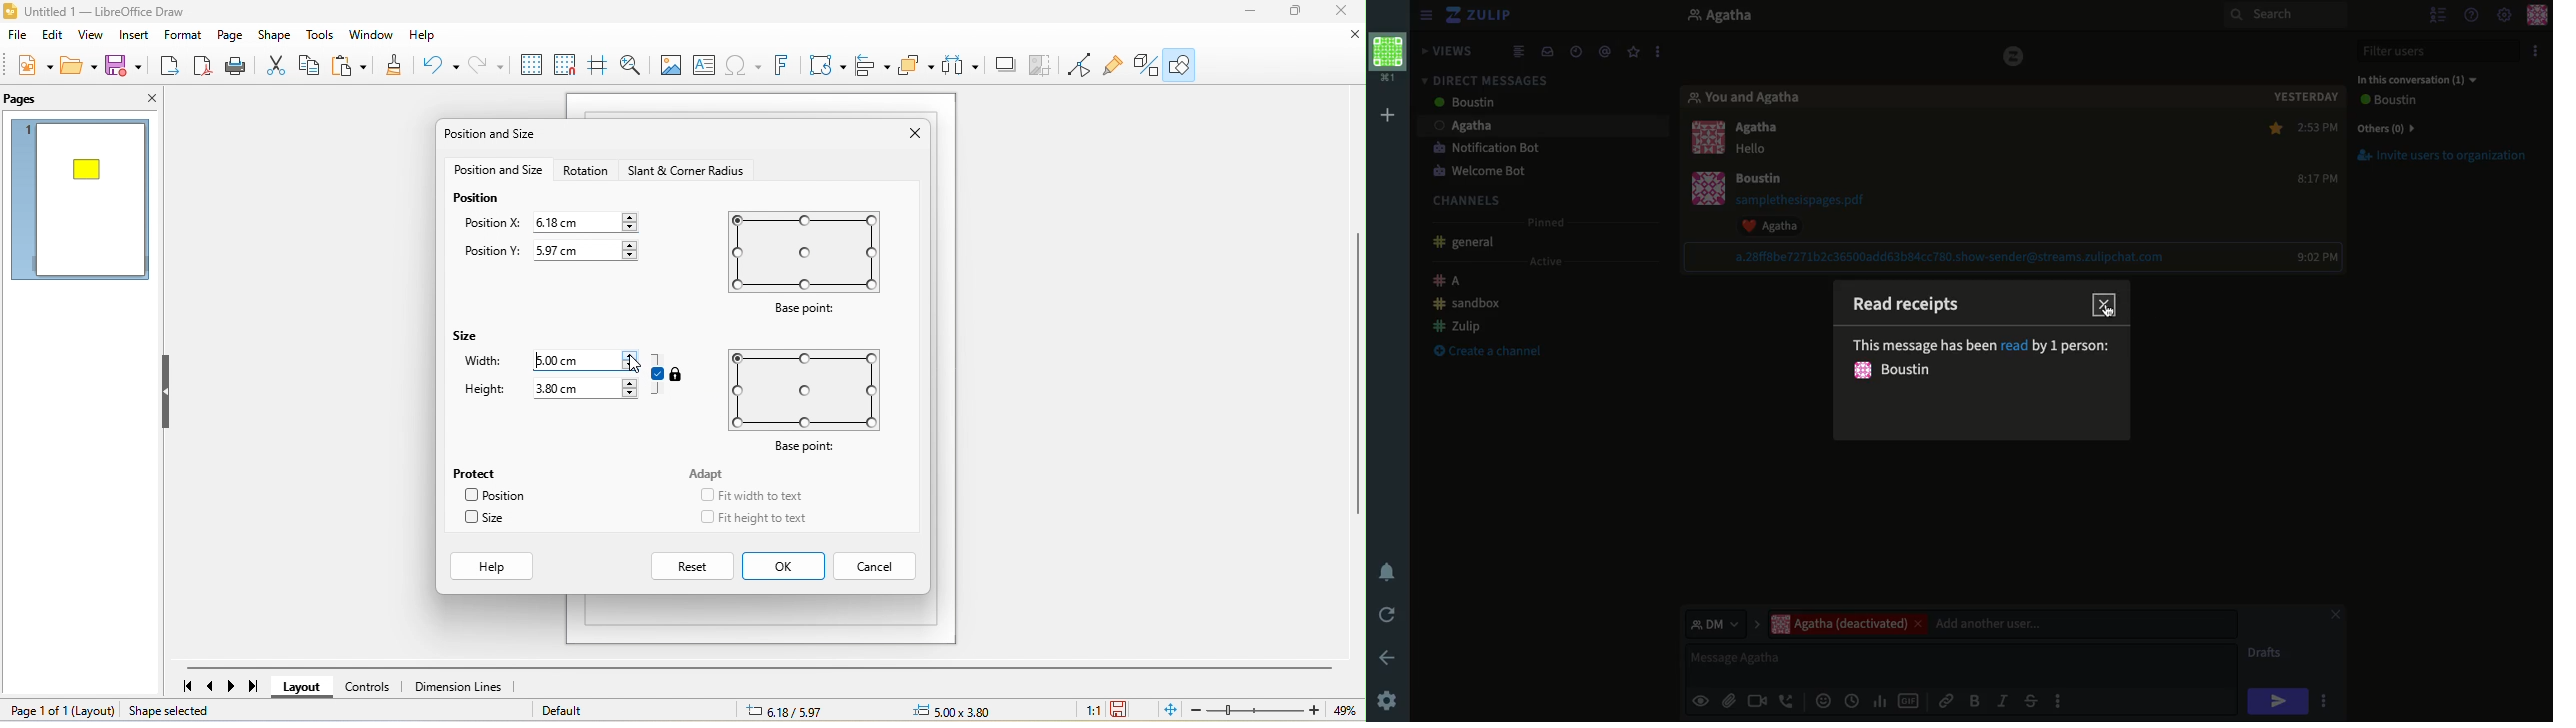 This screenshot has height=728, width=2576. What do you see at coordinates (2267, 654) in the screenshot?
I see `Drafts` at bounding box center [2267, 654].